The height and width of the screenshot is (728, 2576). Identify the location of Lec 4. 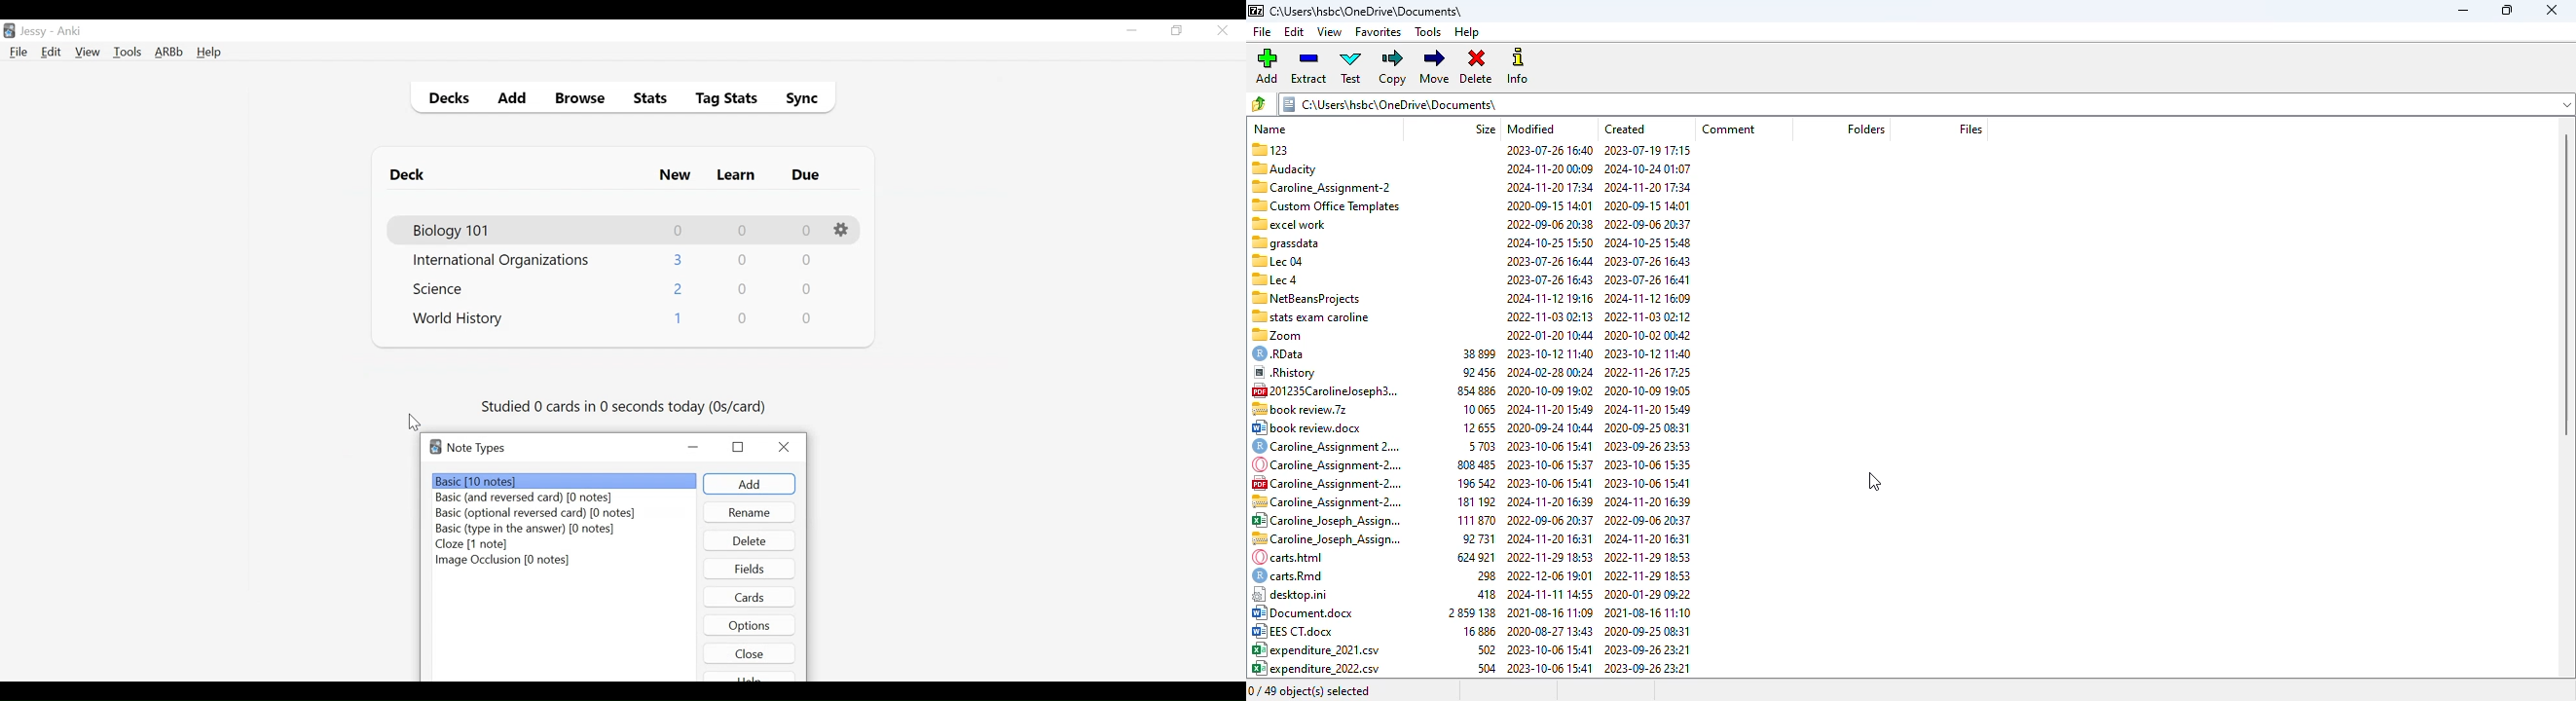
(1277, 278).